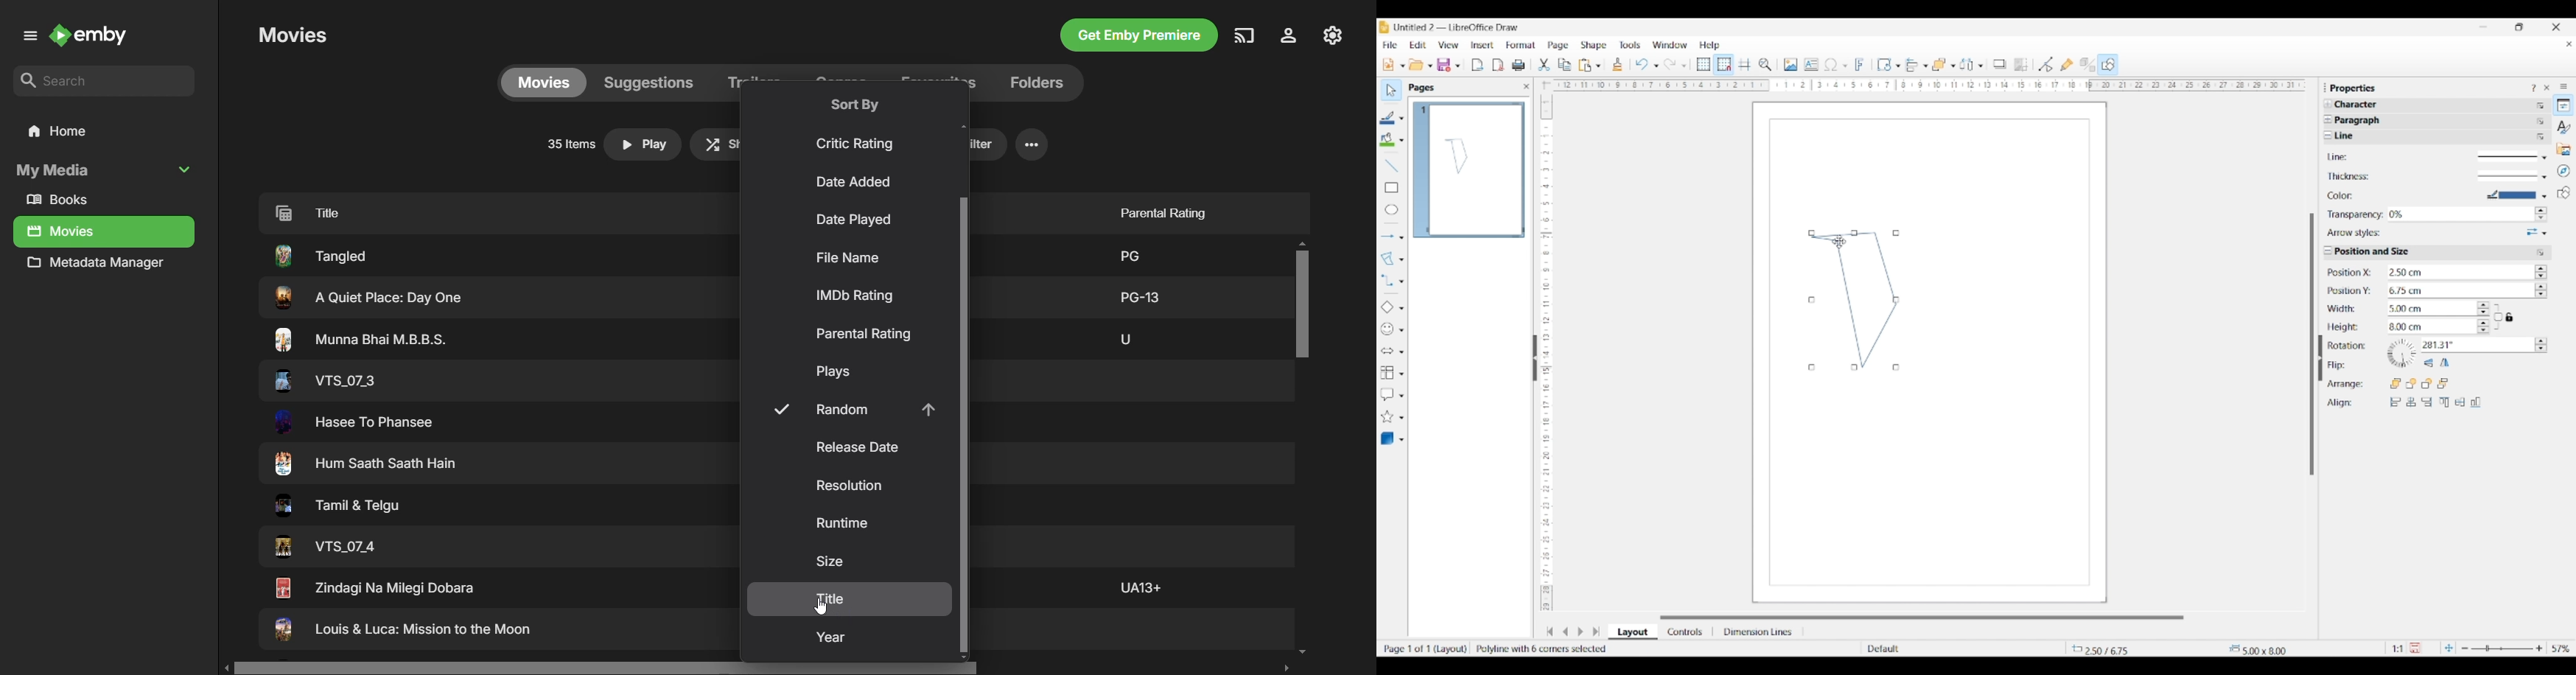 The height and width of the screenshot is (700, 2576). What do you see at coordinates (2355, 196) in the screenshot?
I see `Indicates respective line settings` at bounding box center [2355, 196].